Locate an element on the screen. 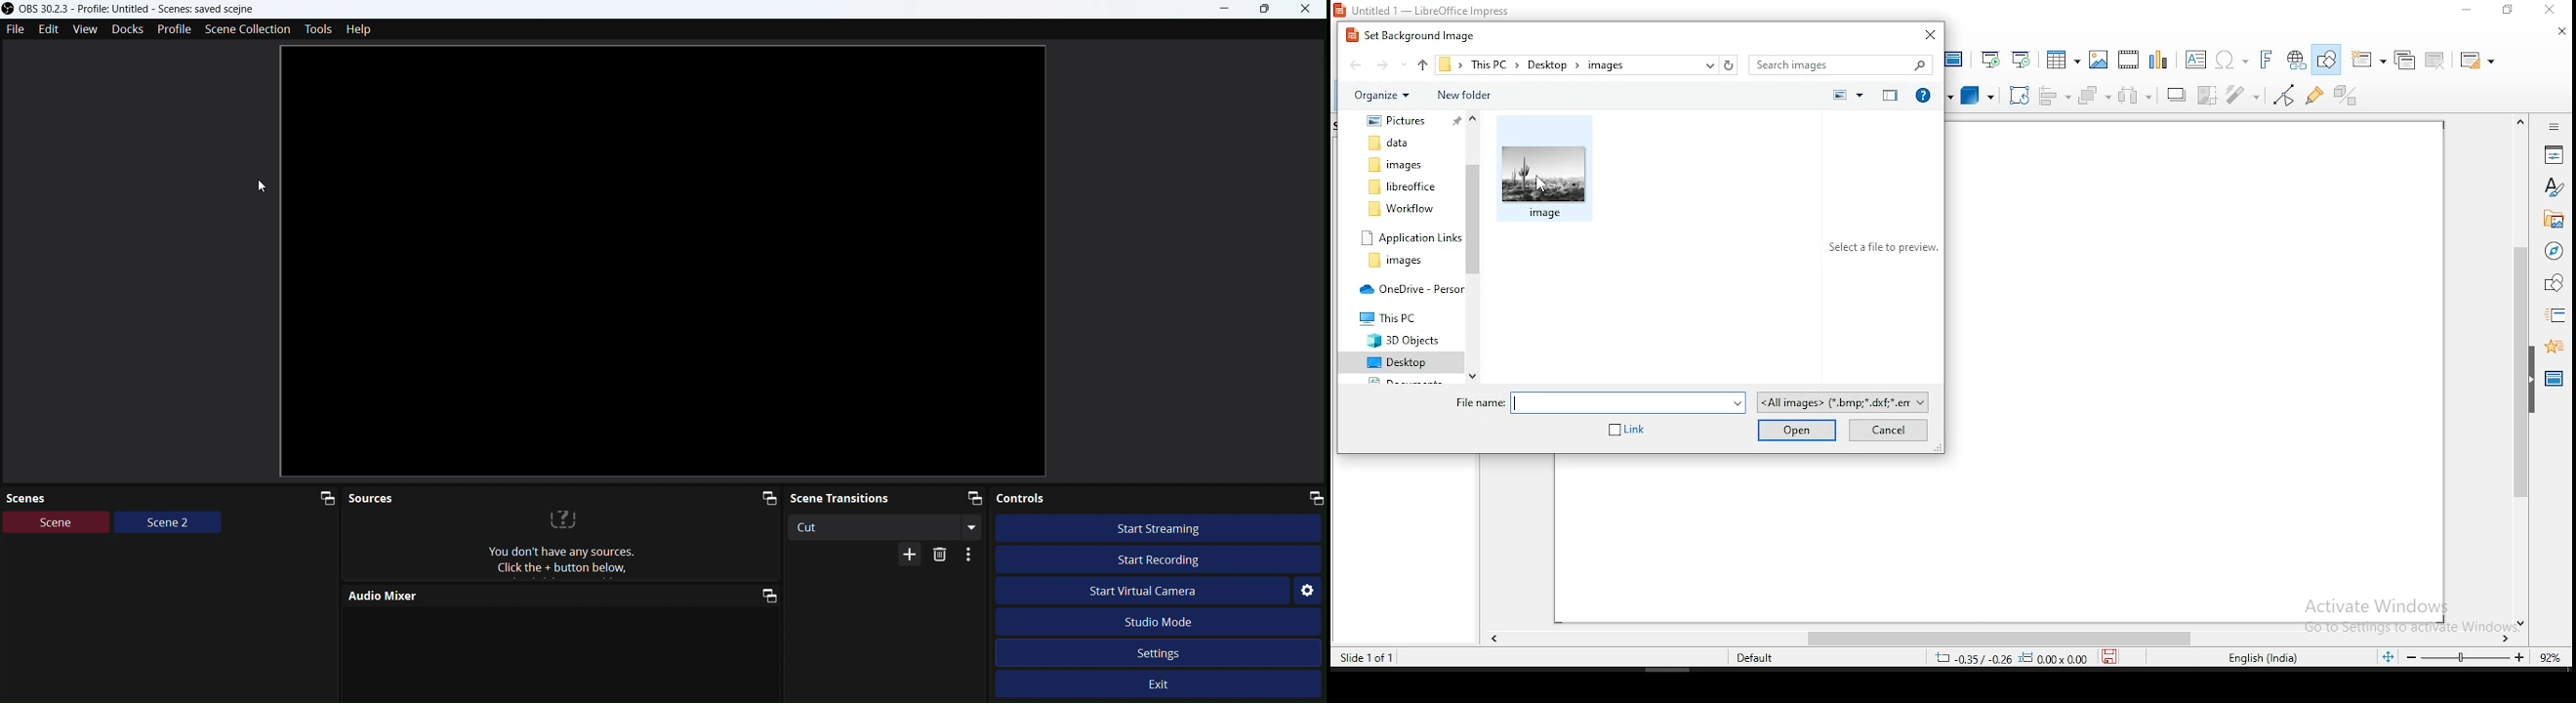 This screenshot has height=728, width=2576. navigator is located at coordinates (2555, 251).